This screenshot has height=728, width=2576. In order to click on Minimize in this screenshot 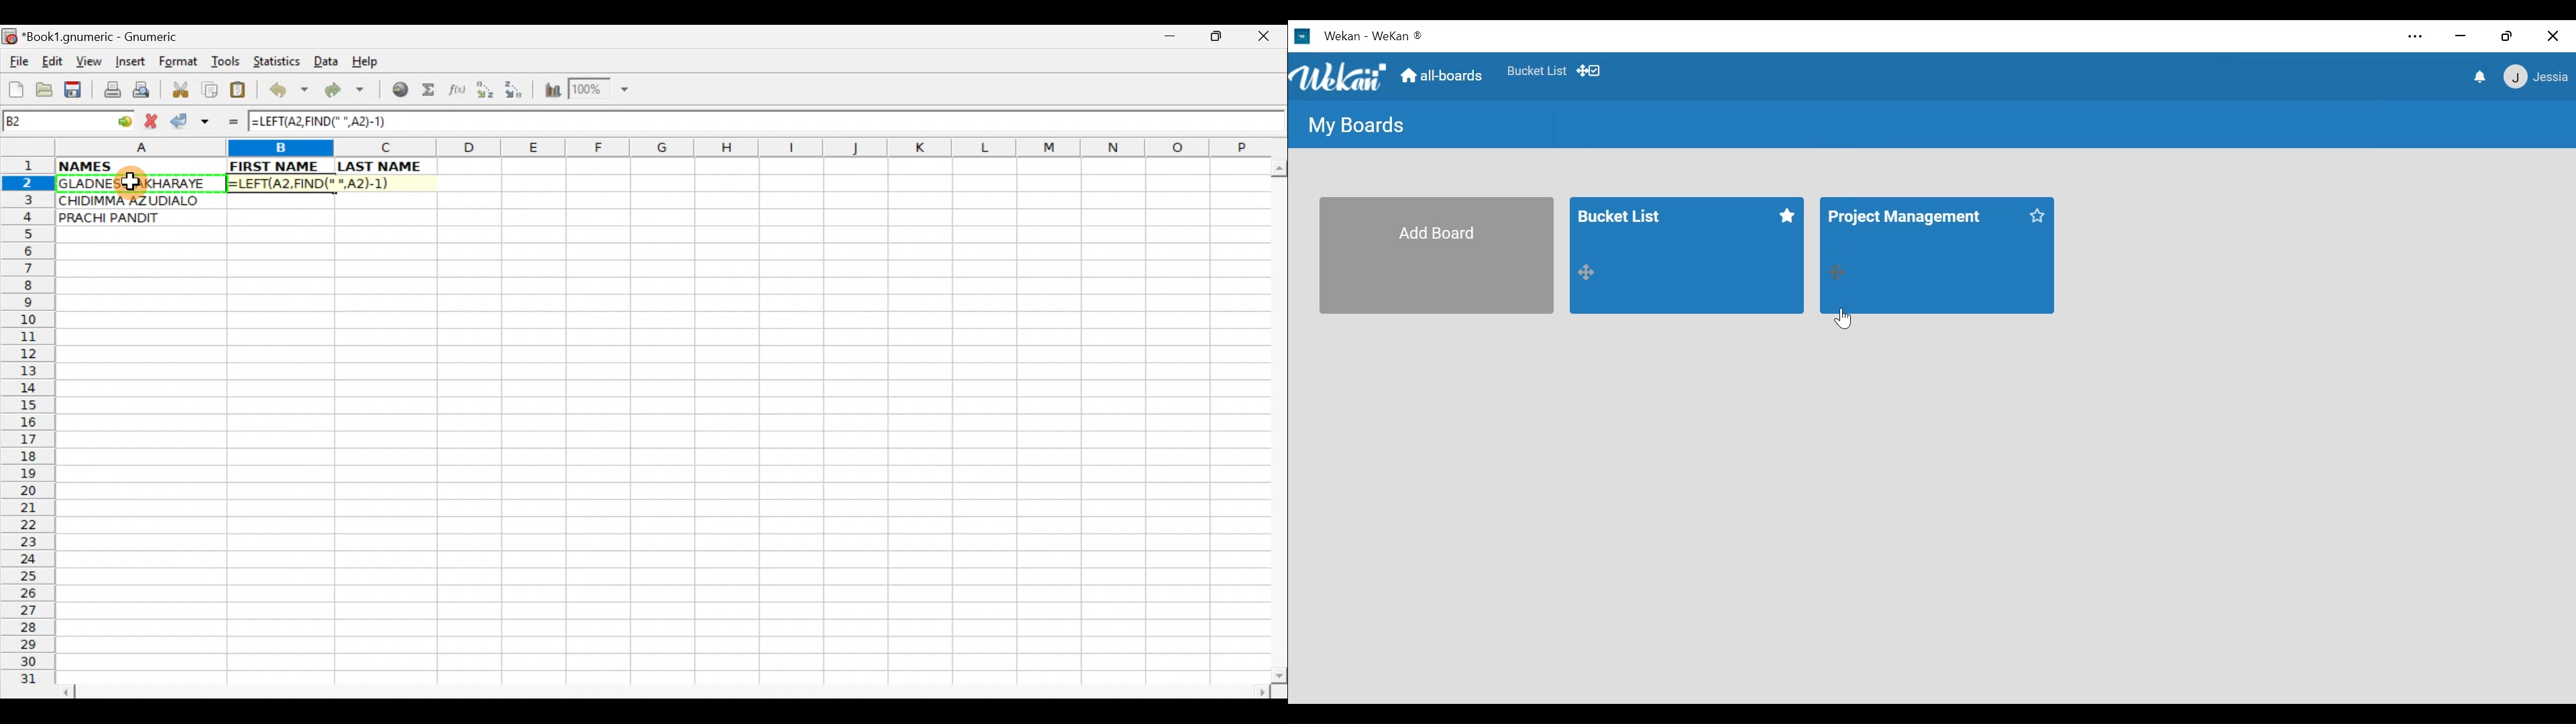, I will do `click(1167, 40)`.